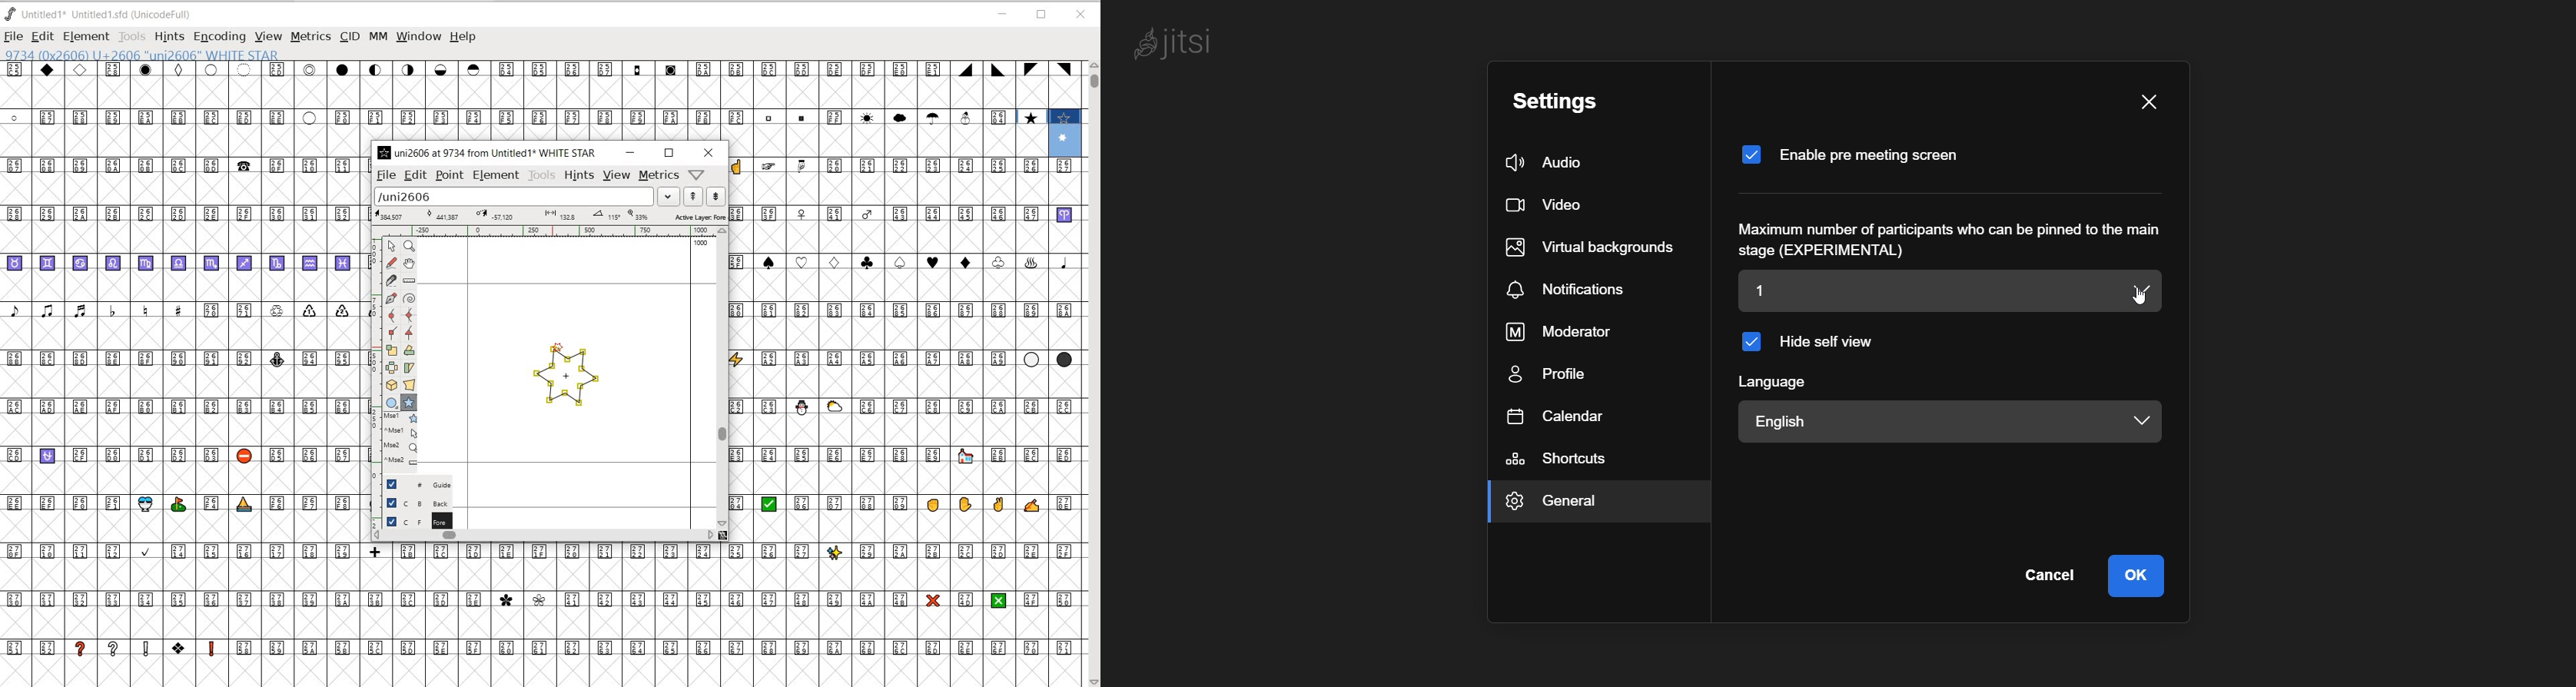 This screenshot has height=700, width=2576. Describe the element at coordinates (1547, 164) in the screenshot. I see `audio` at that location.